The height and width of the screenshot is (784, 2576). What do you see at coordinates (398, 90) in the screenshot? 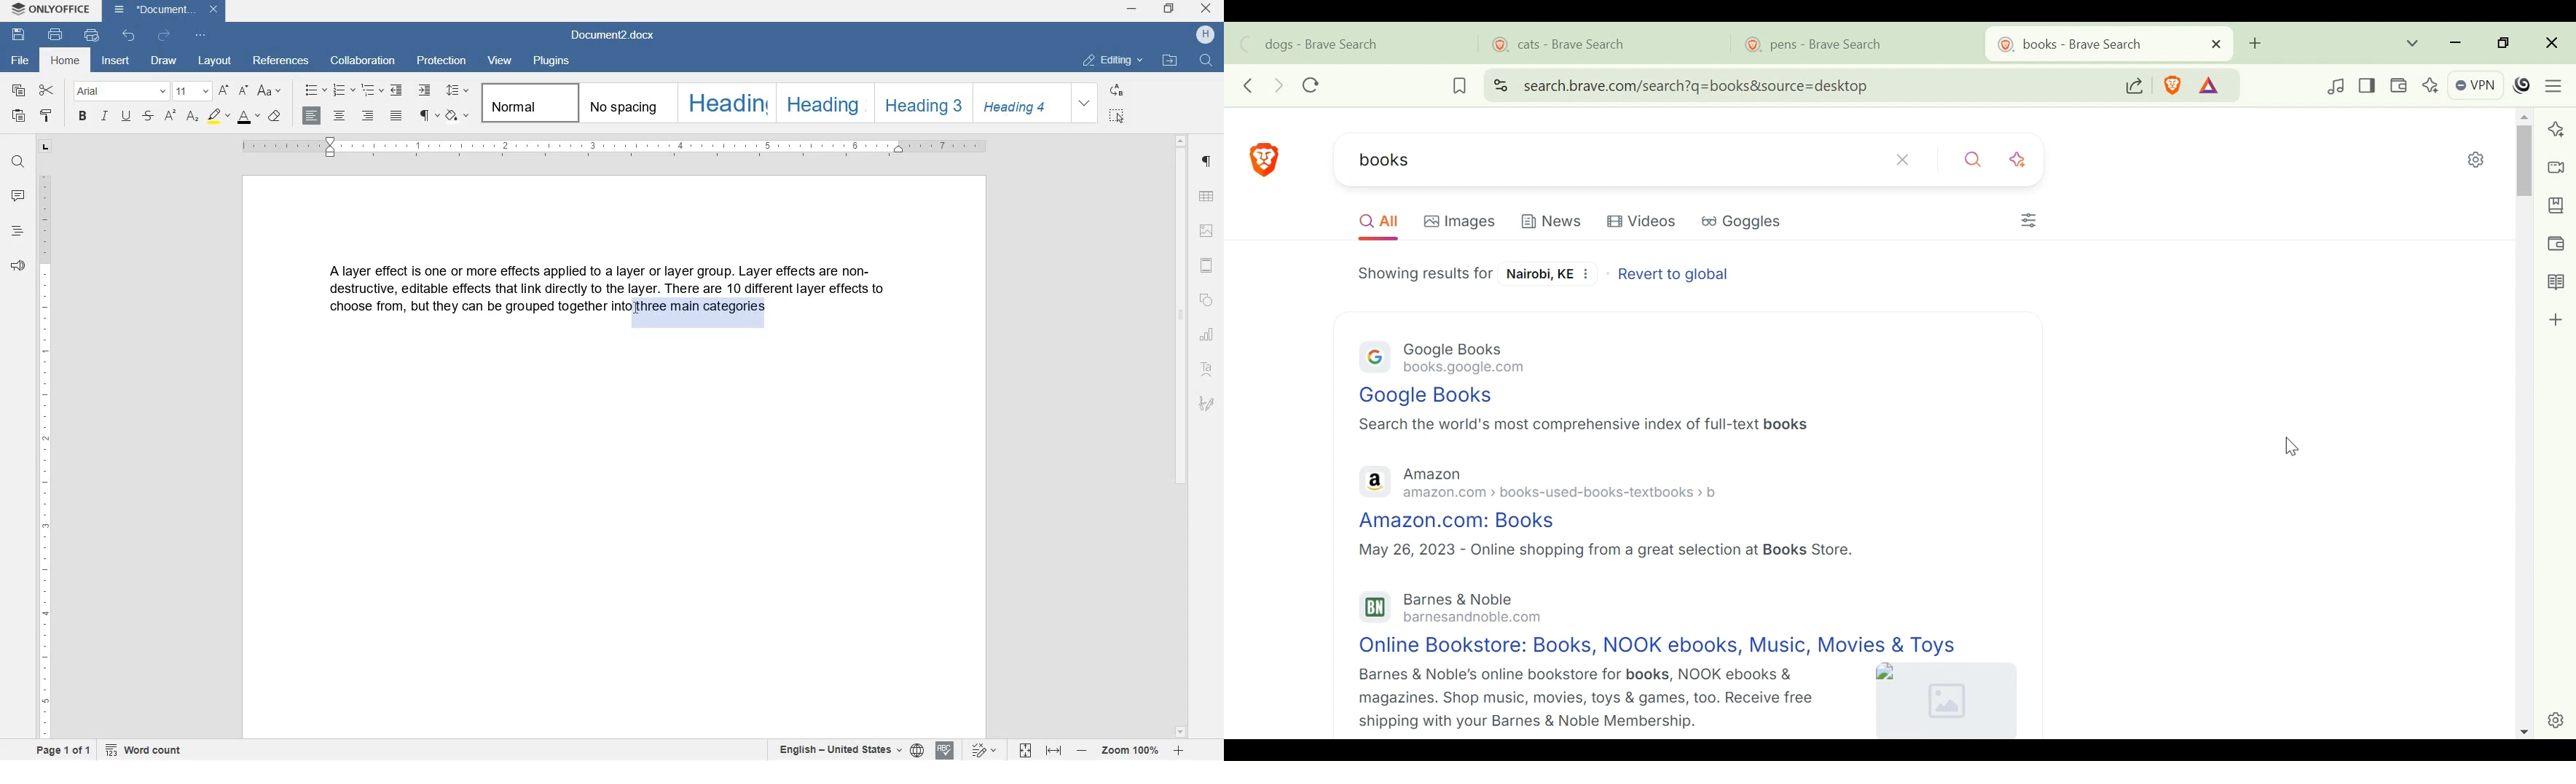
I see `decrease indent` at bounding box center [398, 90].